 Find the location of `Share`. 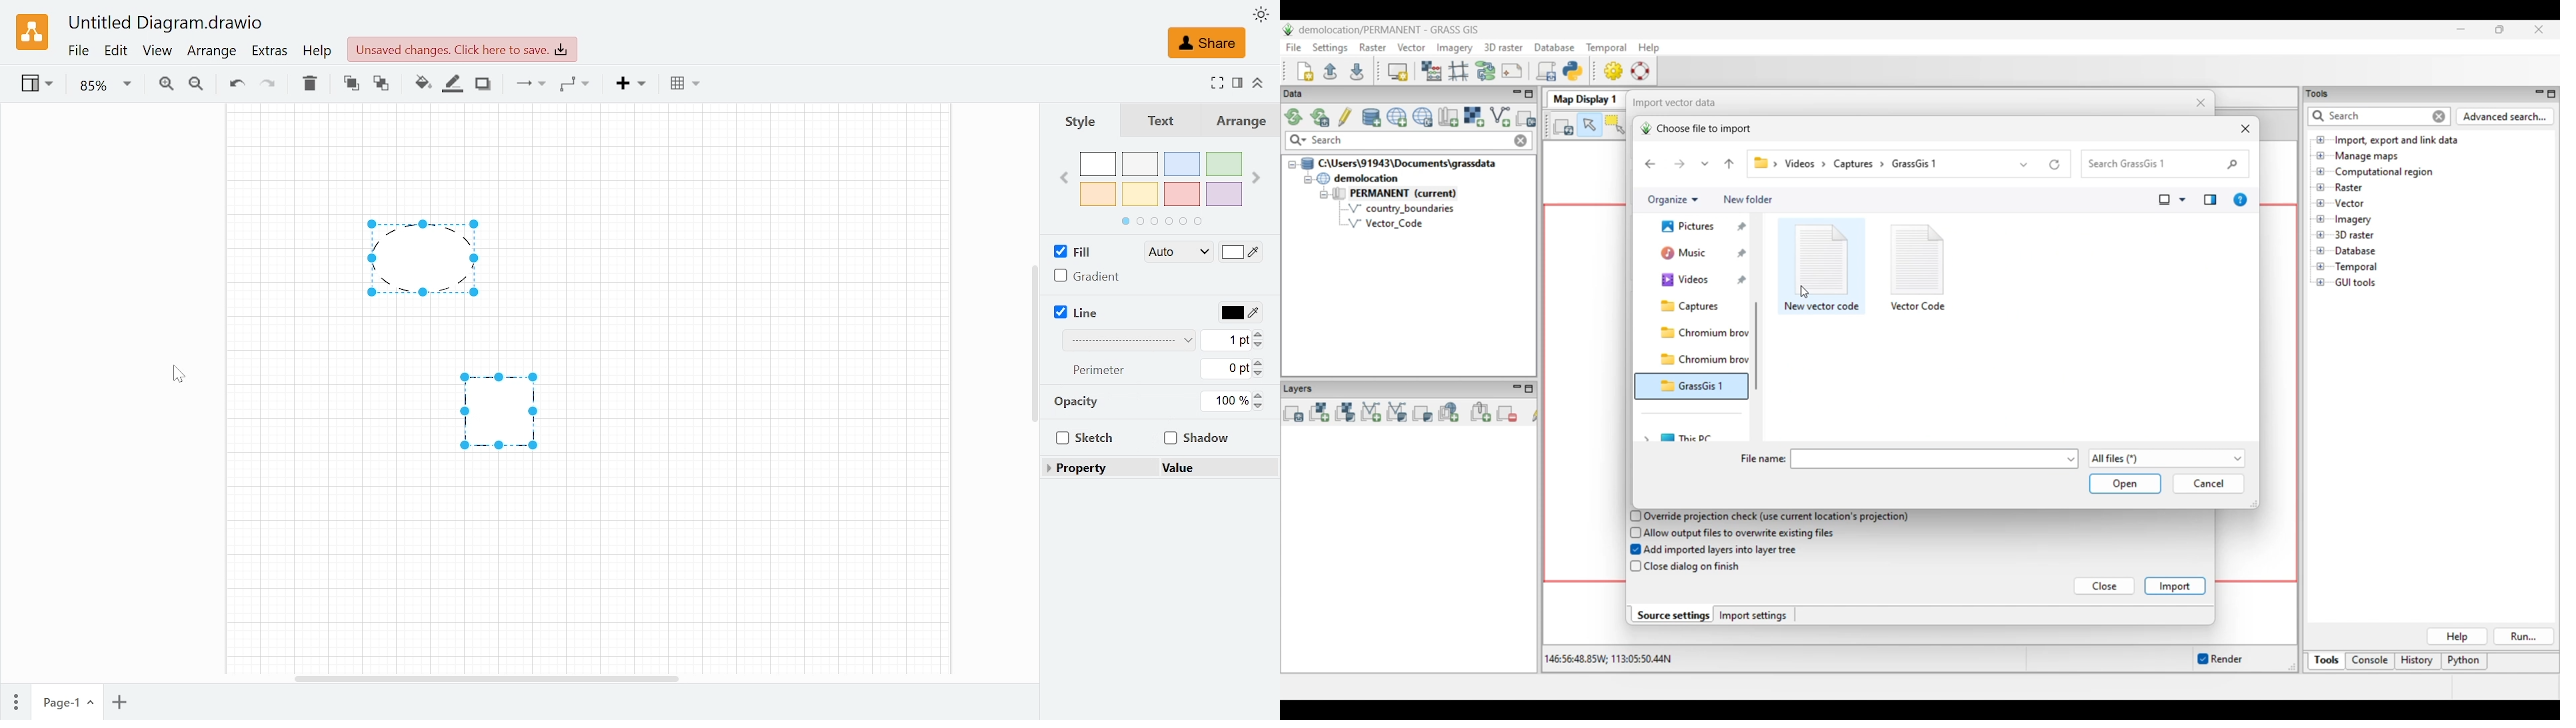

Share is located at coordinates (1206, 43).